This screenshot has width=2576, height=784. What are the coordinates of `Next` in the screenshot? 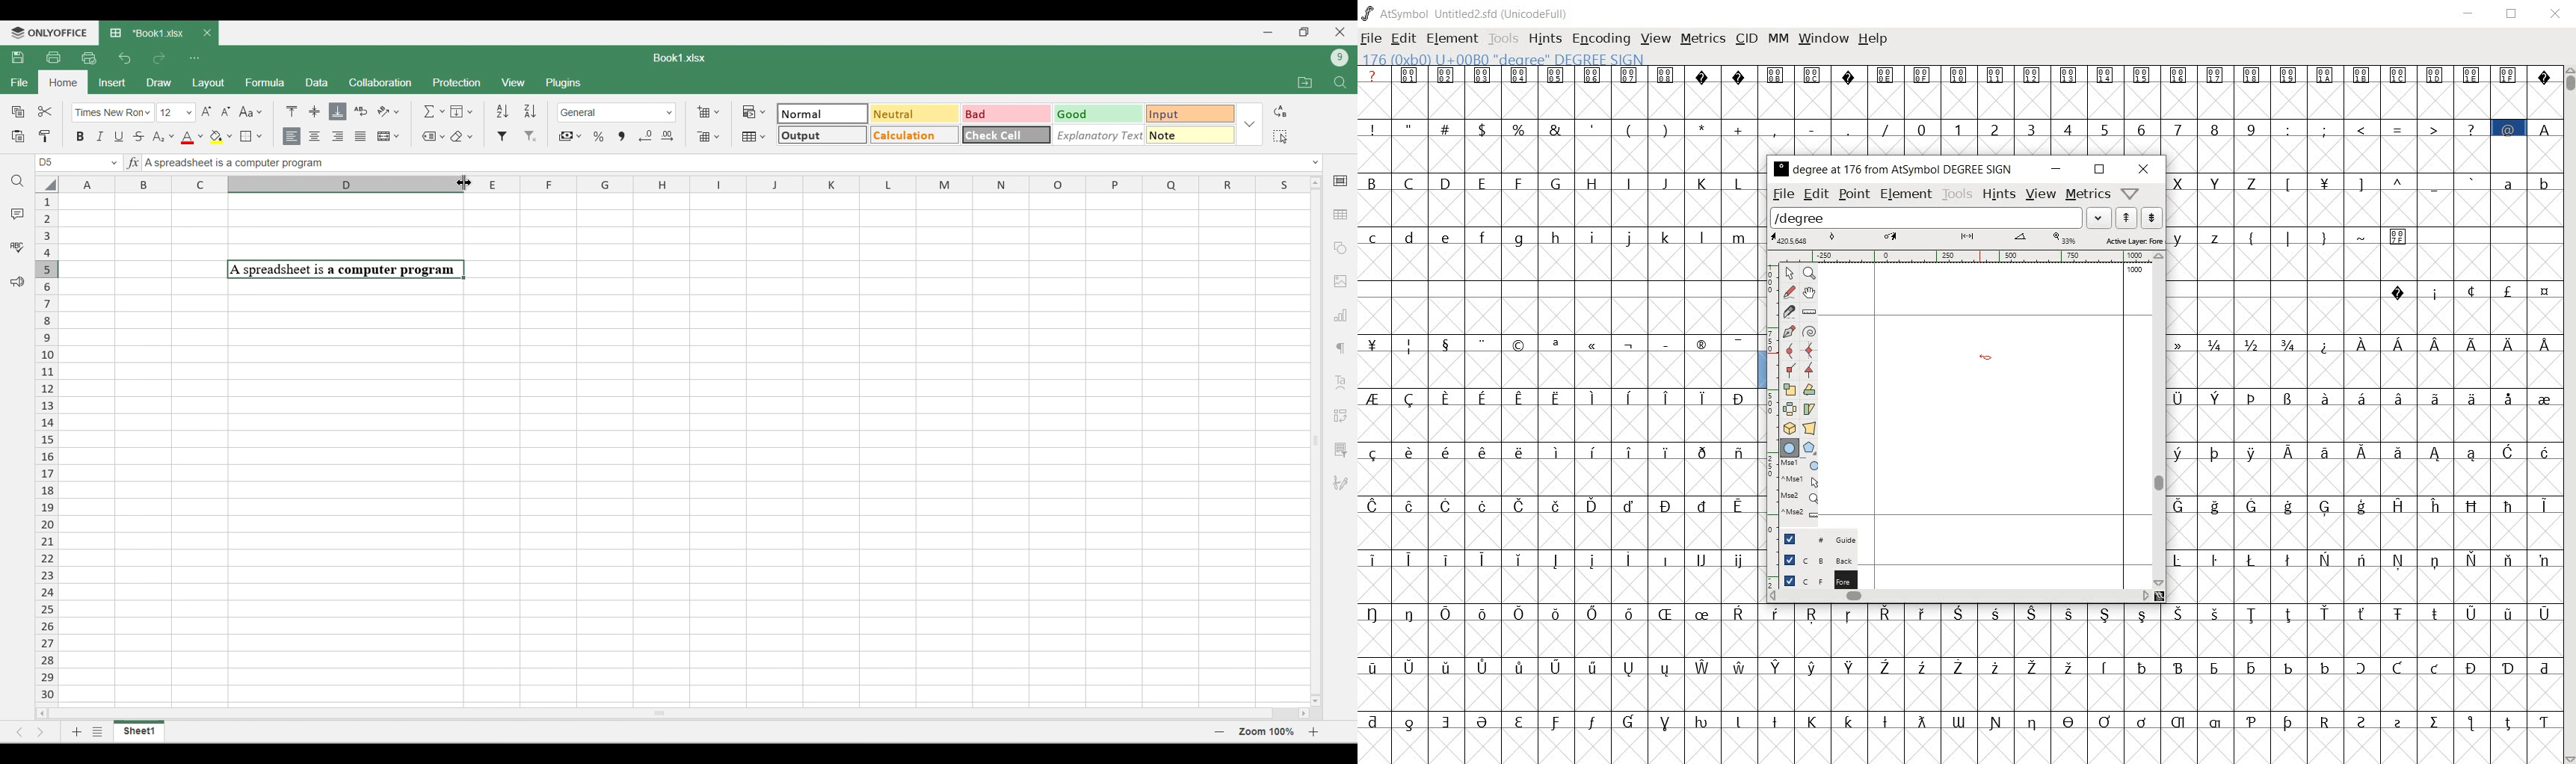 It's located at (41, 731).